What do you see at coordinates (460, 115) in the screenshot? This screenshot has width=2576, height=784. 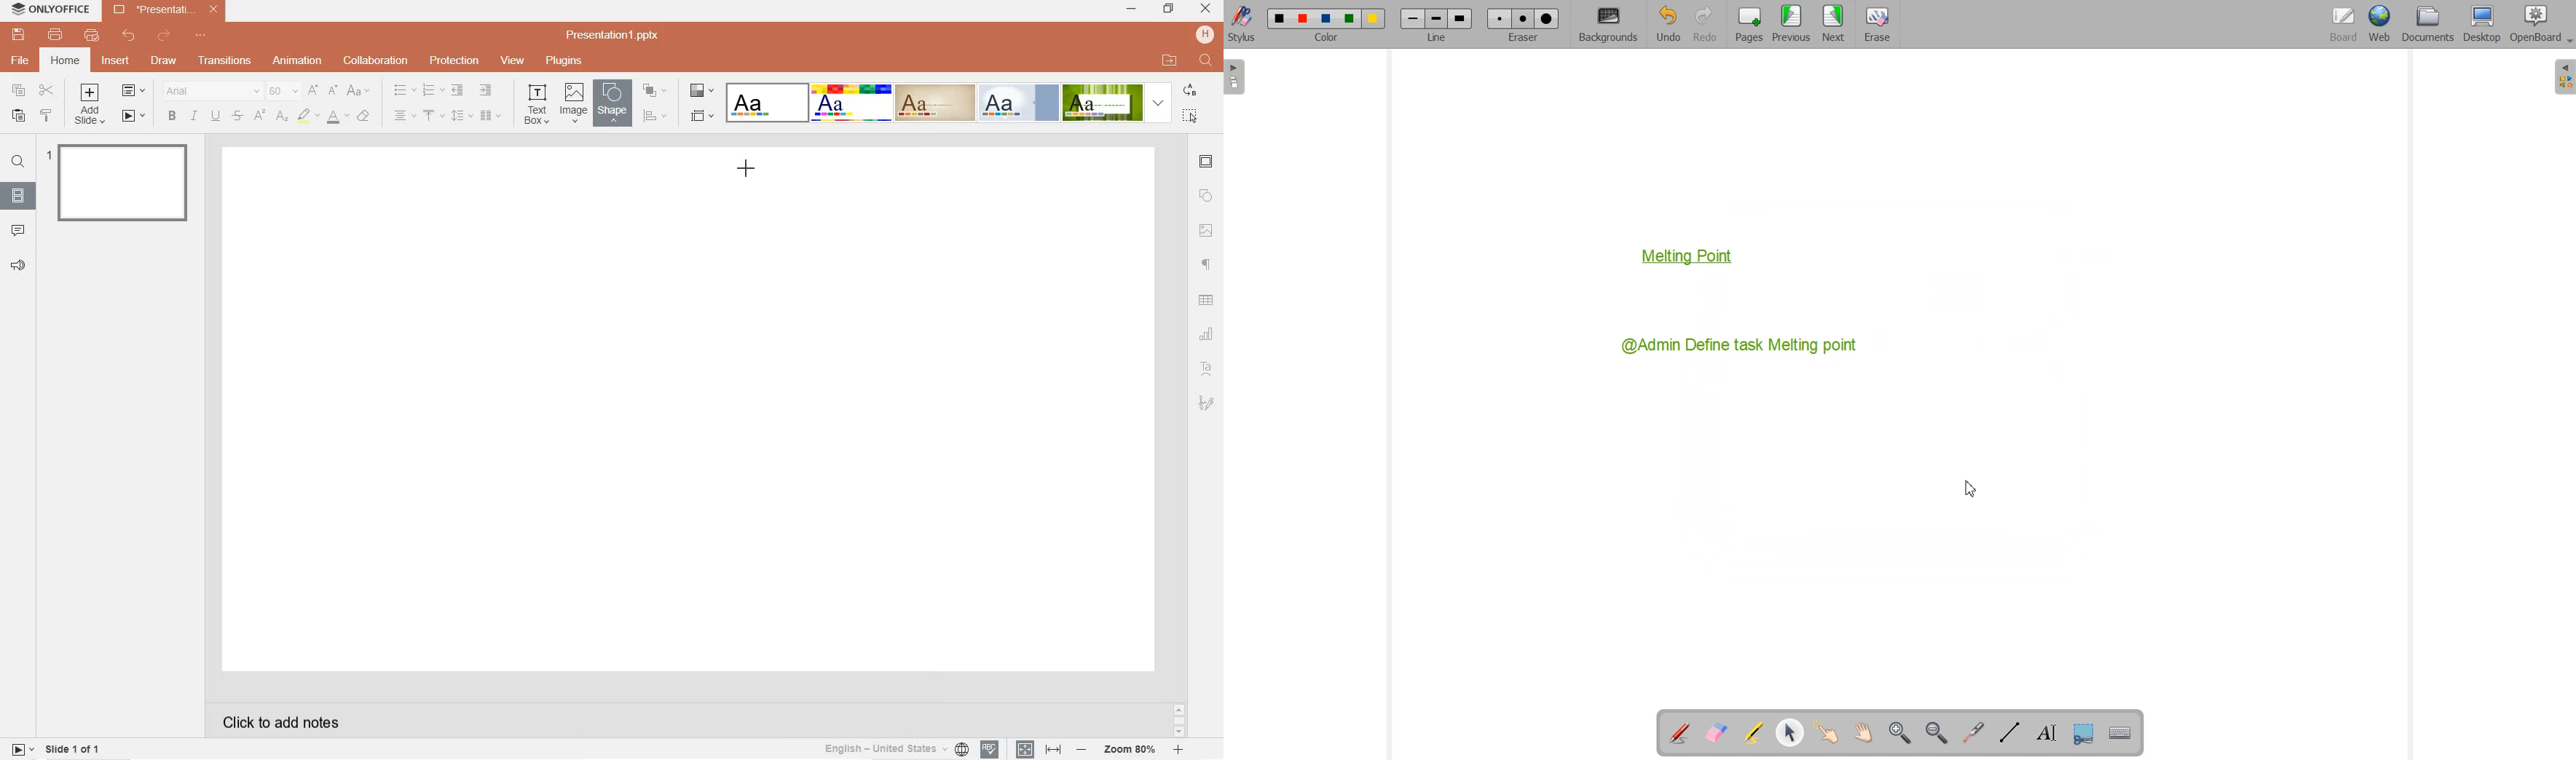 I see `line spacing` at bounding box center [460, 115].